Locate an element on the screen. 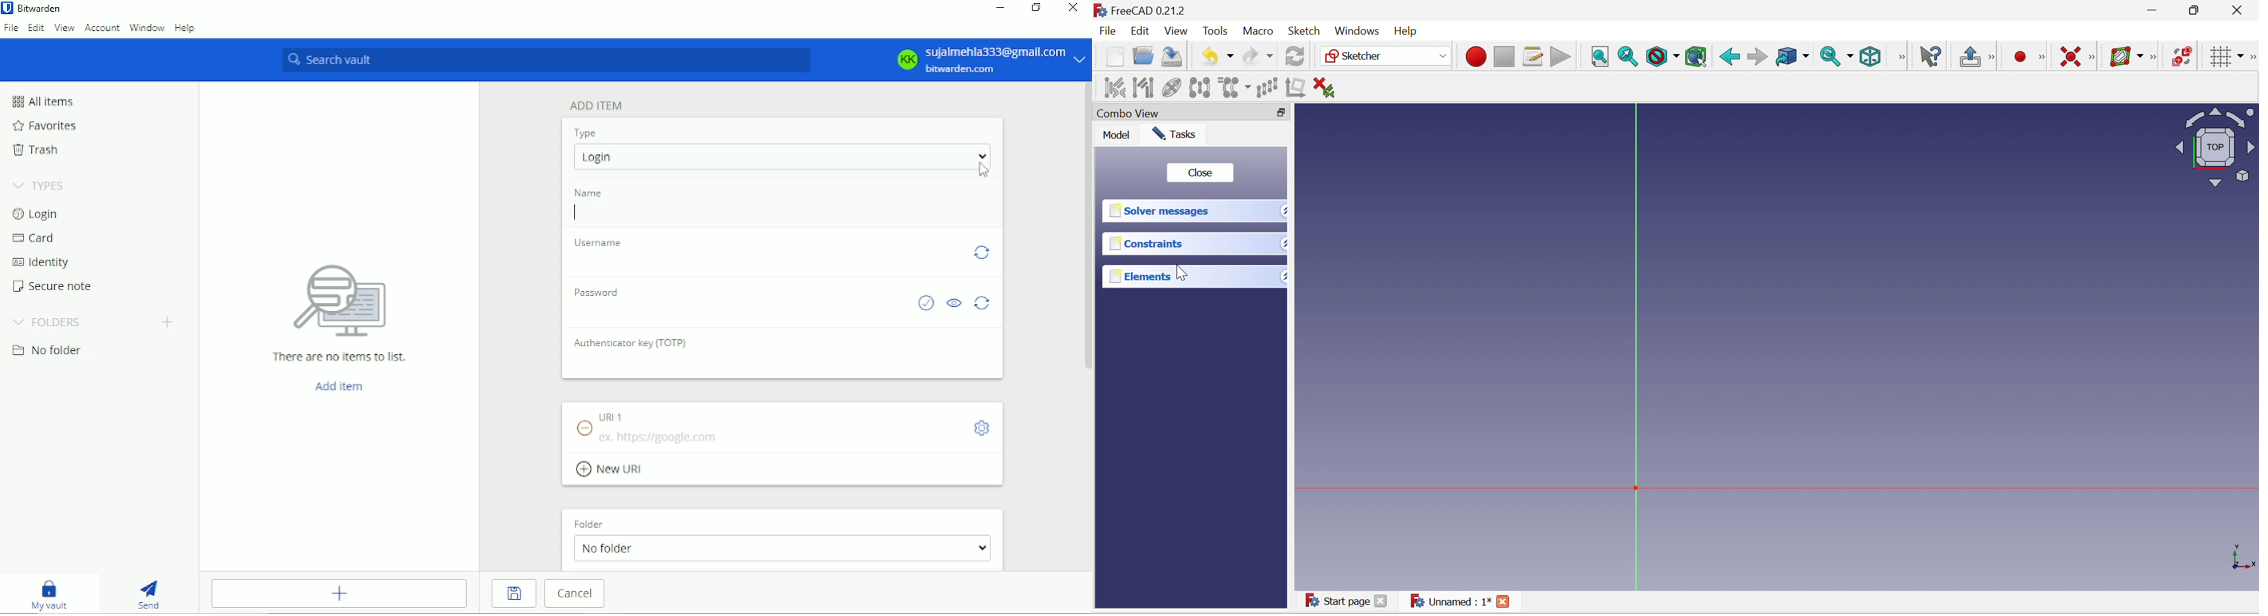 The width and height of the screenshot is (2268, 616). Login is located at coordinates (37, 213).